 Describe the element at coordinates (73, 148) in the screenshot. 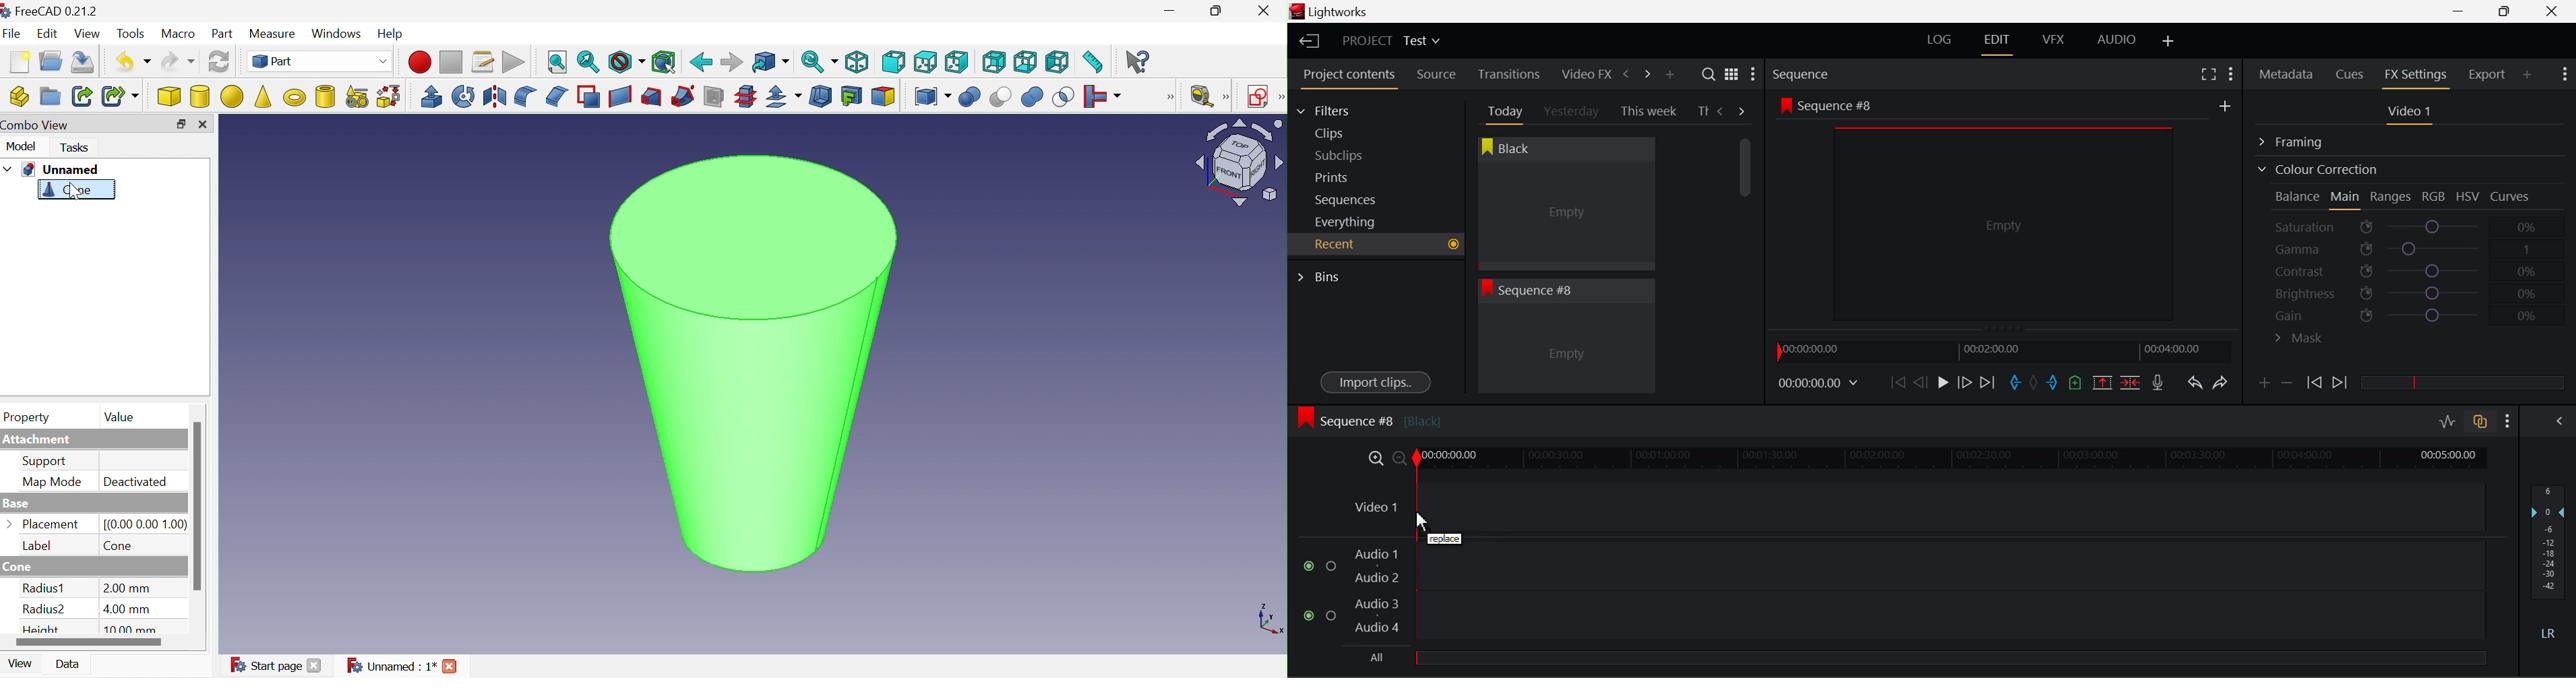

I see `Tasks` at that location.